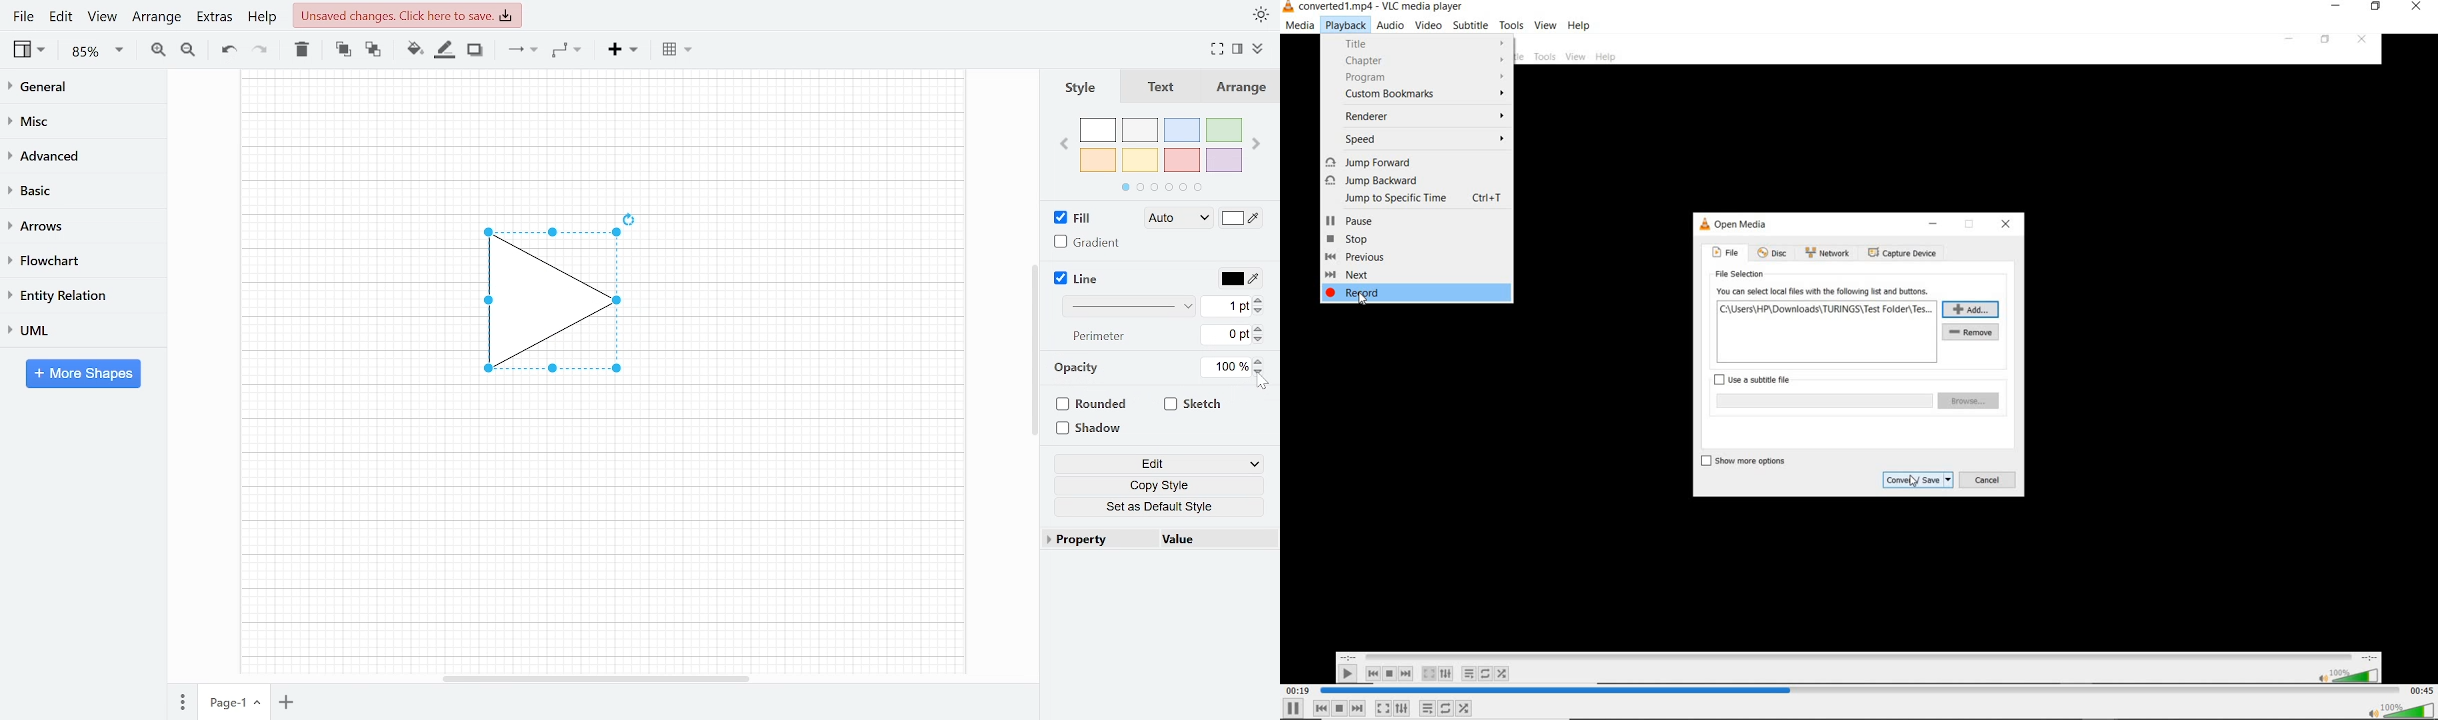  I want to click on ash, so click(1142, 131).